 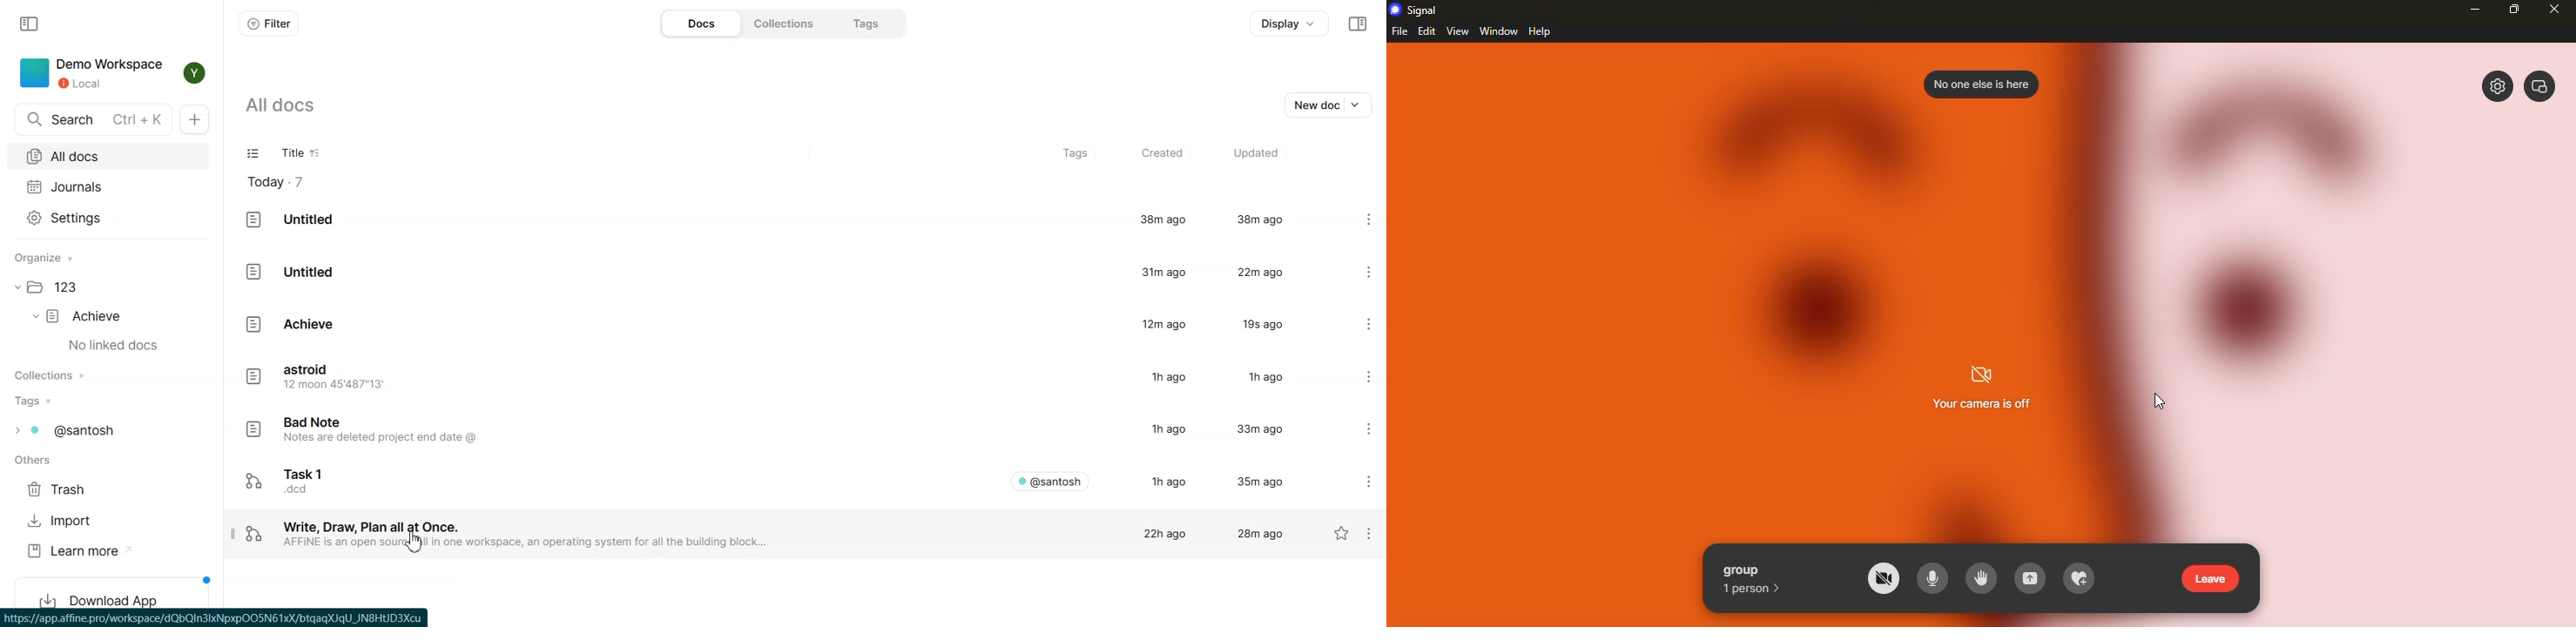 What do you see at coordinates (1985, 371) in the screenshot?
I see `cmera off logo` at bounding box center [1985, 371].